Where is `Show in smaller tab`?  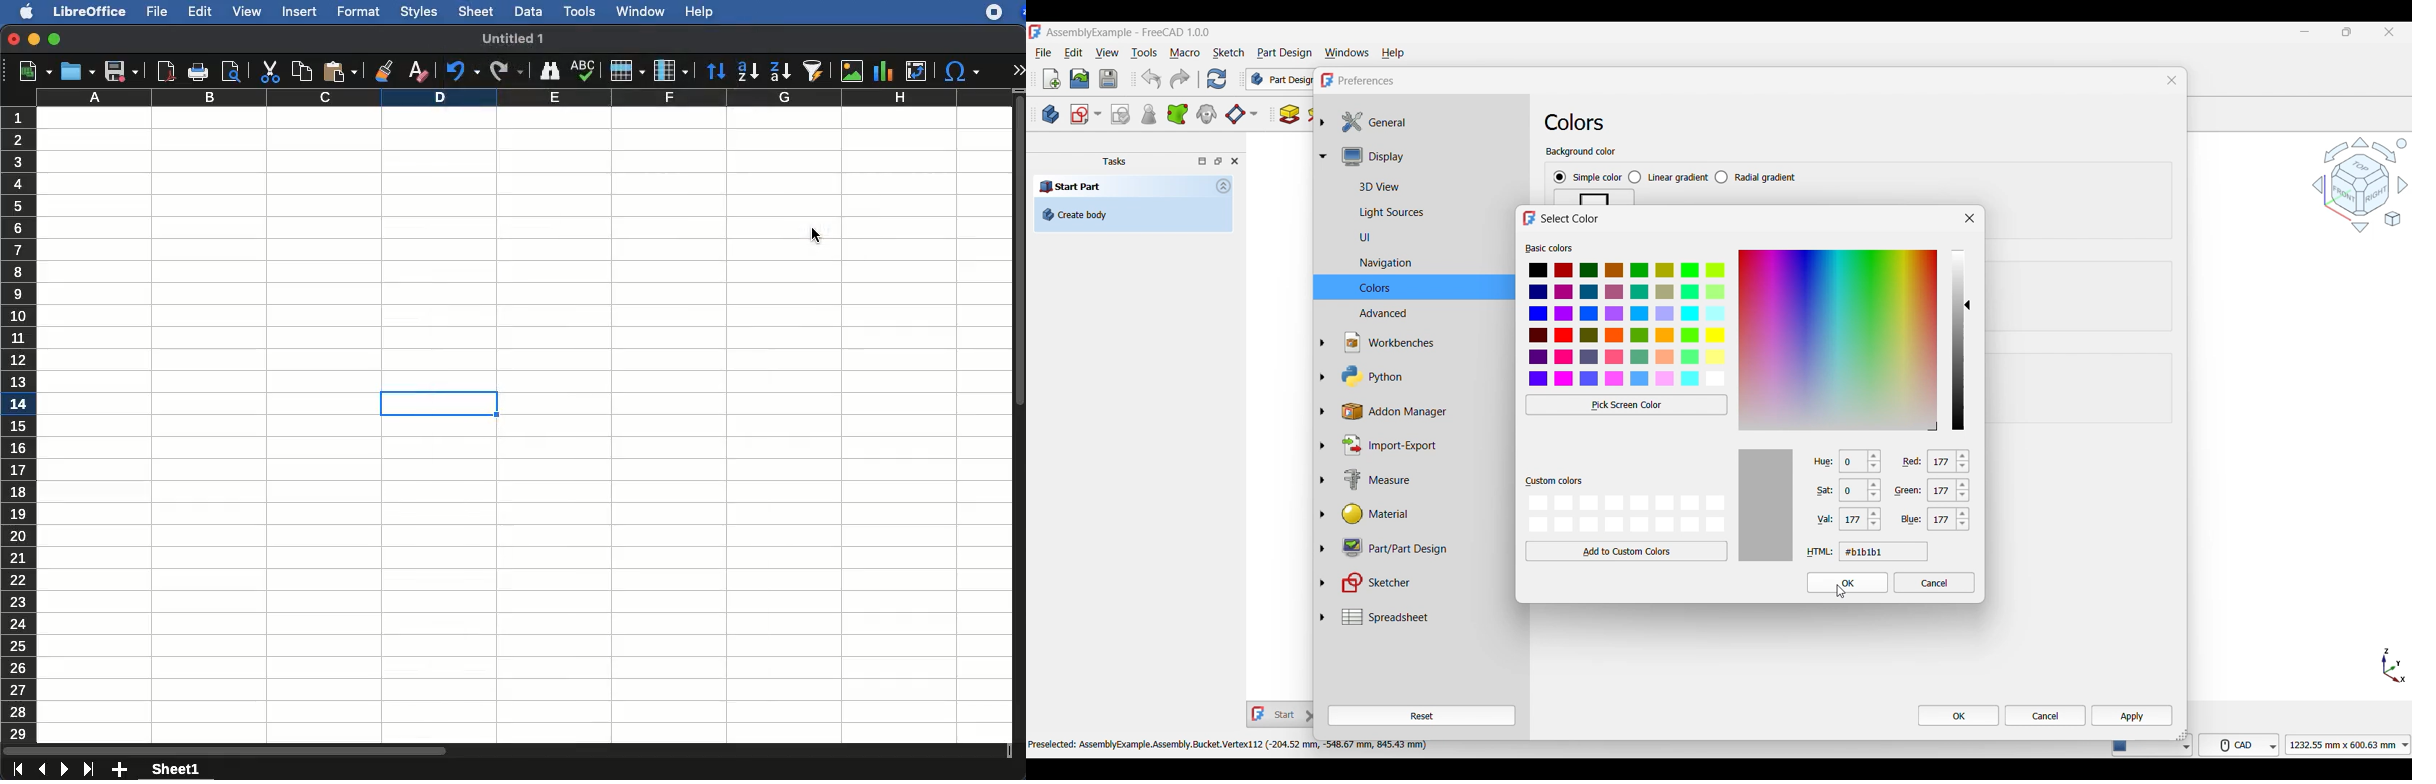
Show in smaller tab is located at coordinates (2348, 32).